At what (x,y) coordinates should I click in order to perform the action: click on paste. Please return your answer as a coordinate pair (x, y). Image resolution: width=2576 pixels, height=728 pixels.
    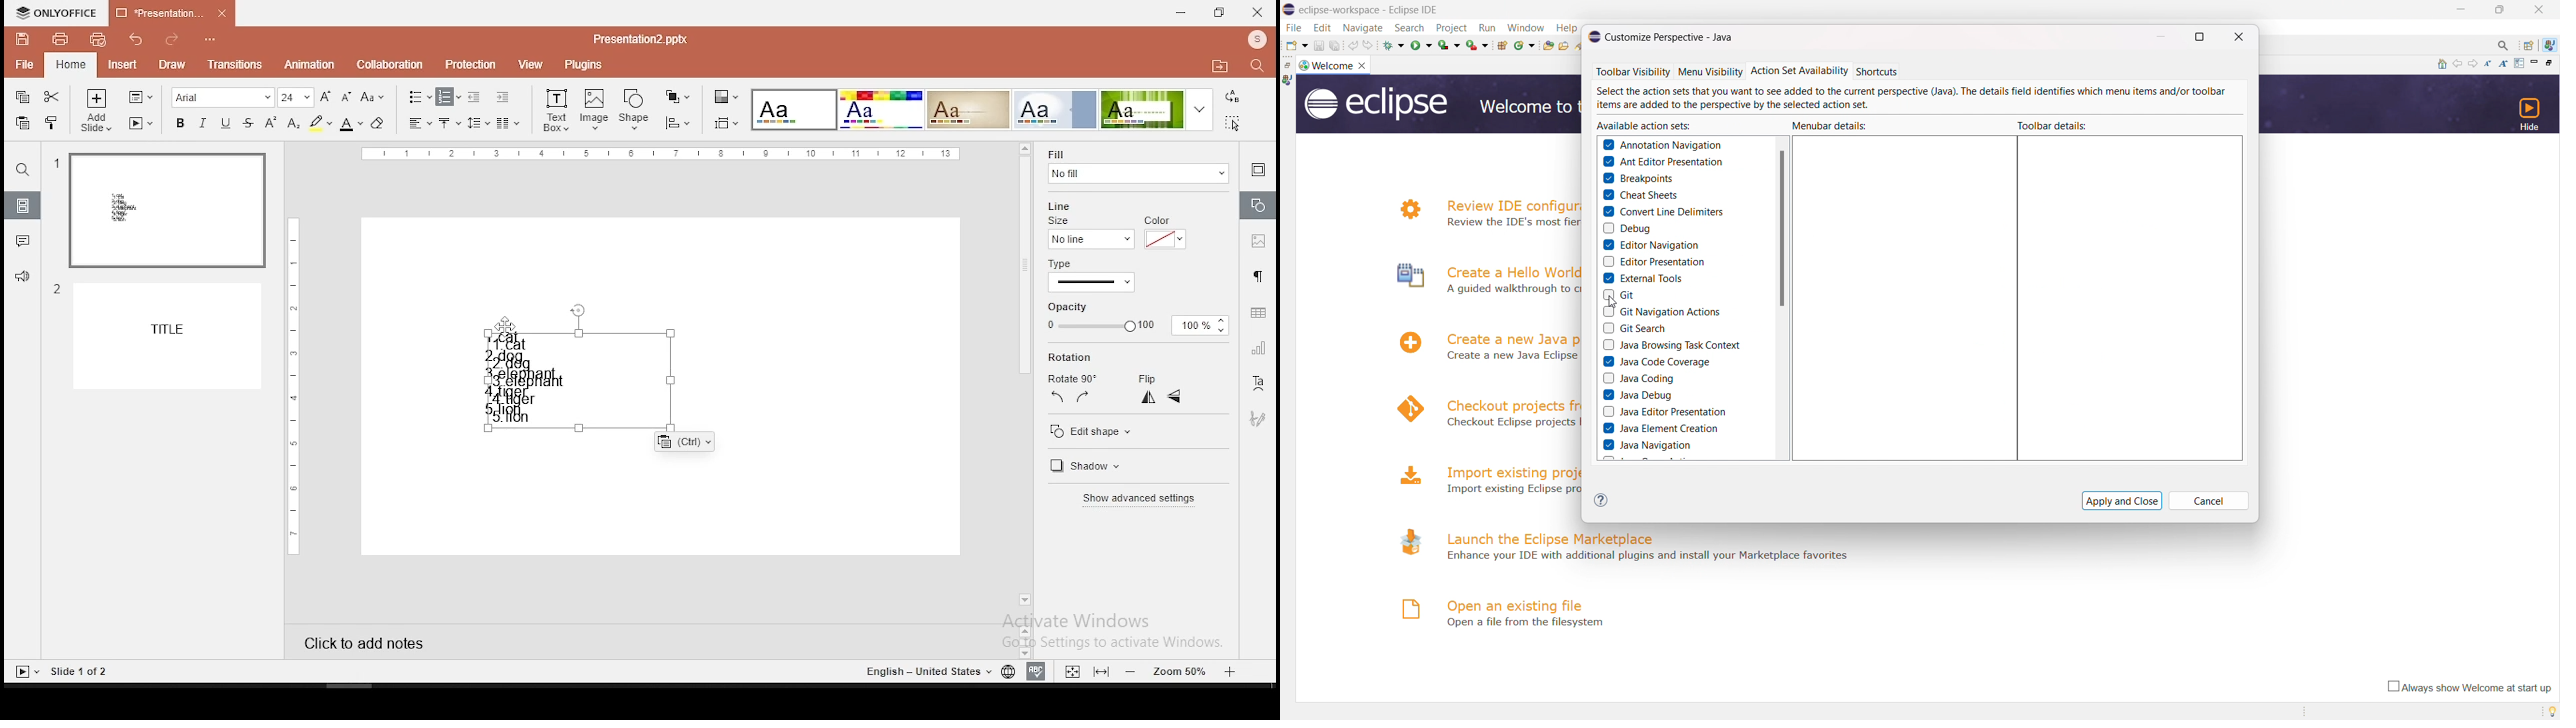
    Looking at the image, I should click on (24, 124).